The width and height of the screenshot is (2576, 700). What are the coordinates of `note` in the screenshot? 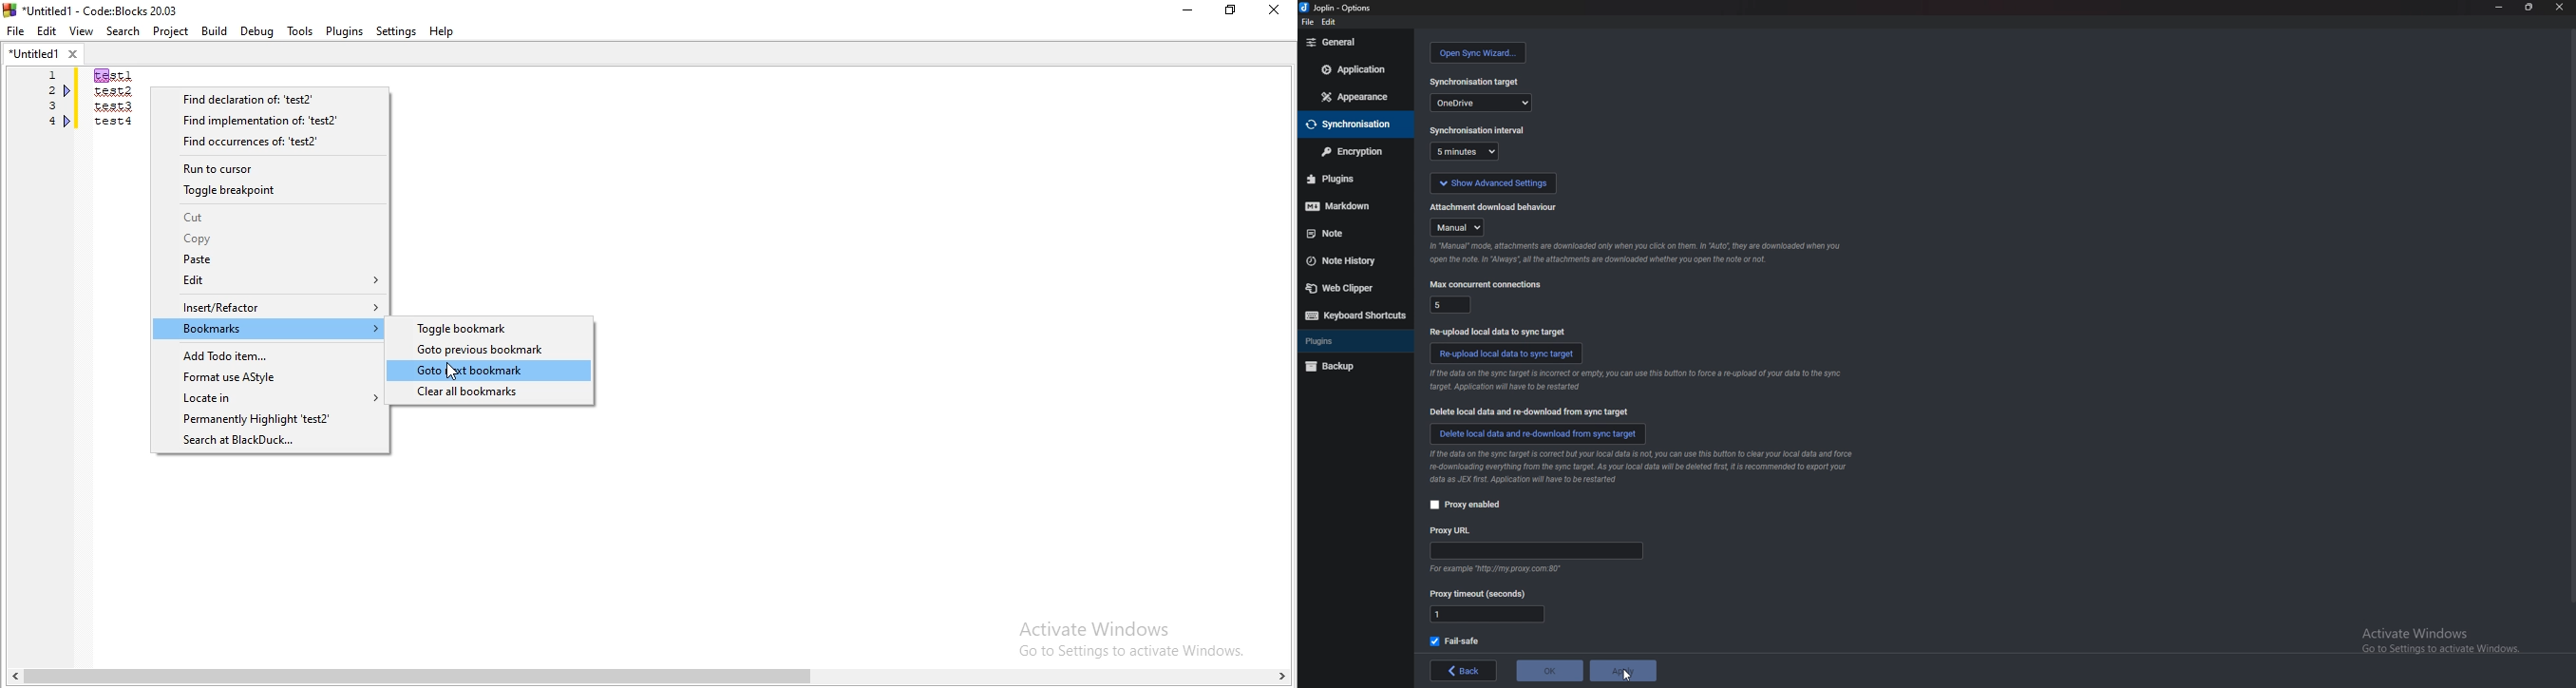 It's located at (1349, 232).